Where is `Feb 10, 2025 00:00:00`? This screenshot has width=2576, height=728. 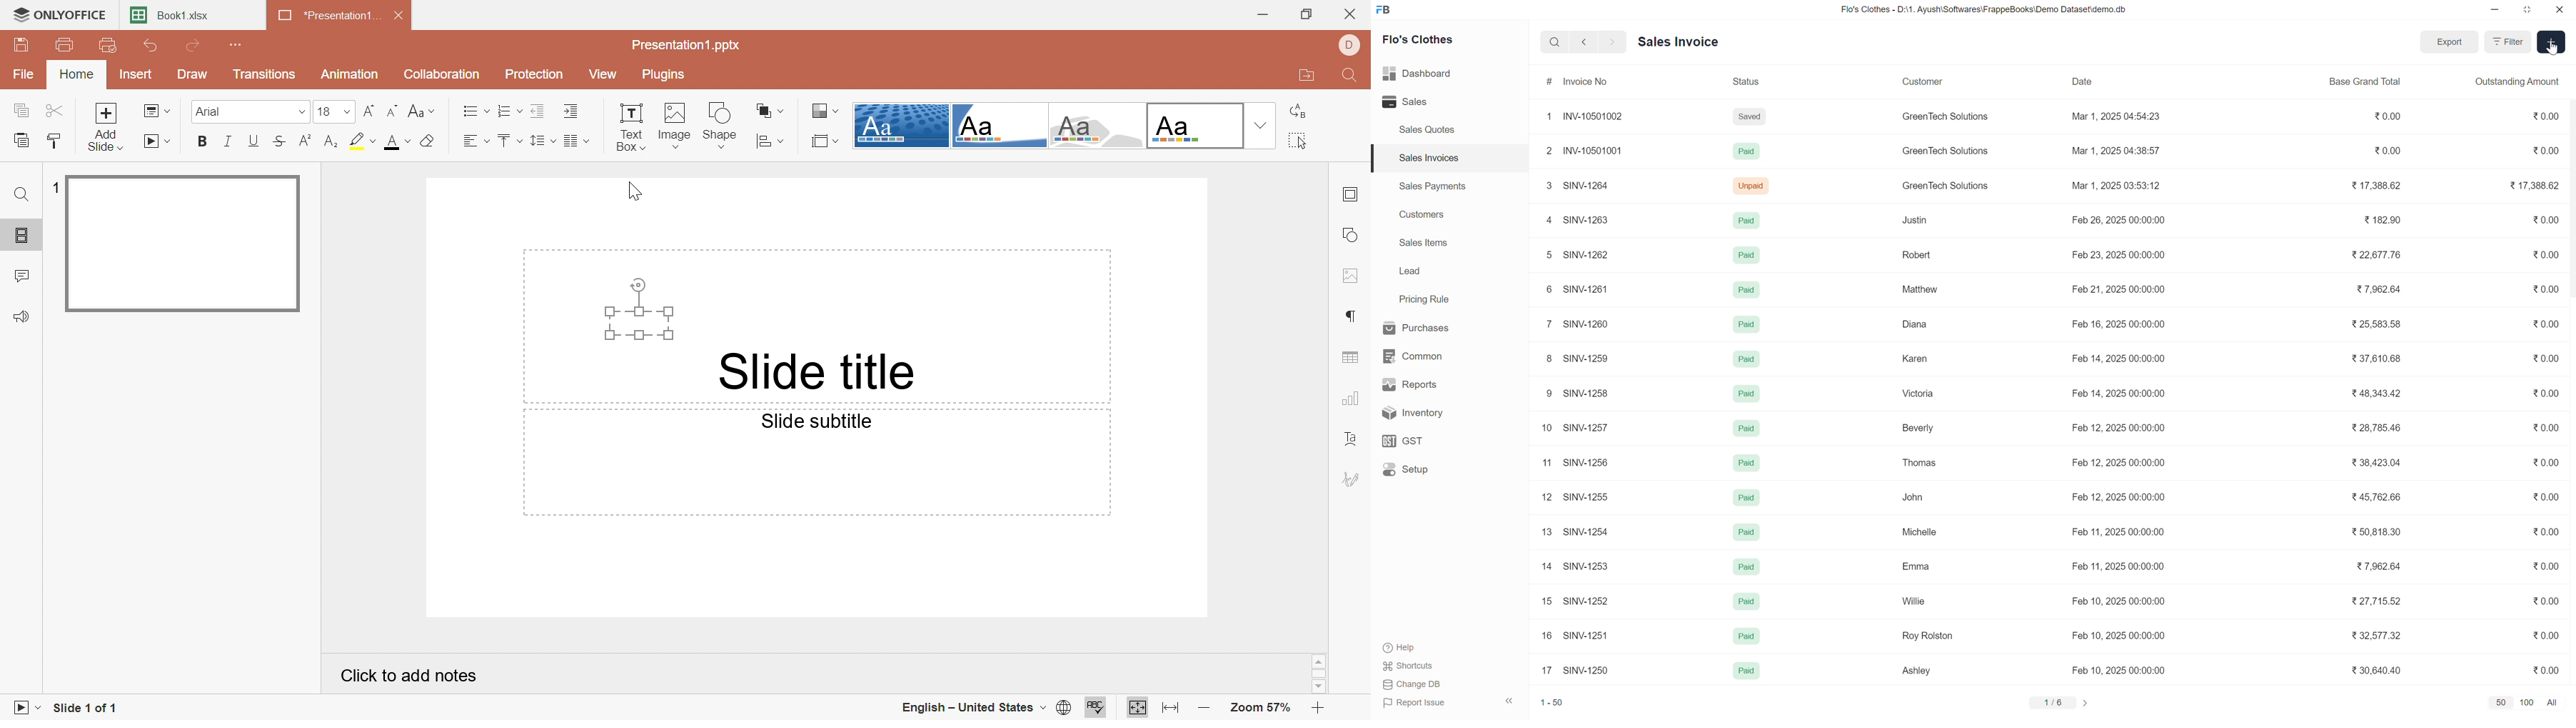 Feb 10, 2025 00:00:00 is located at coordinates (2118, 602).